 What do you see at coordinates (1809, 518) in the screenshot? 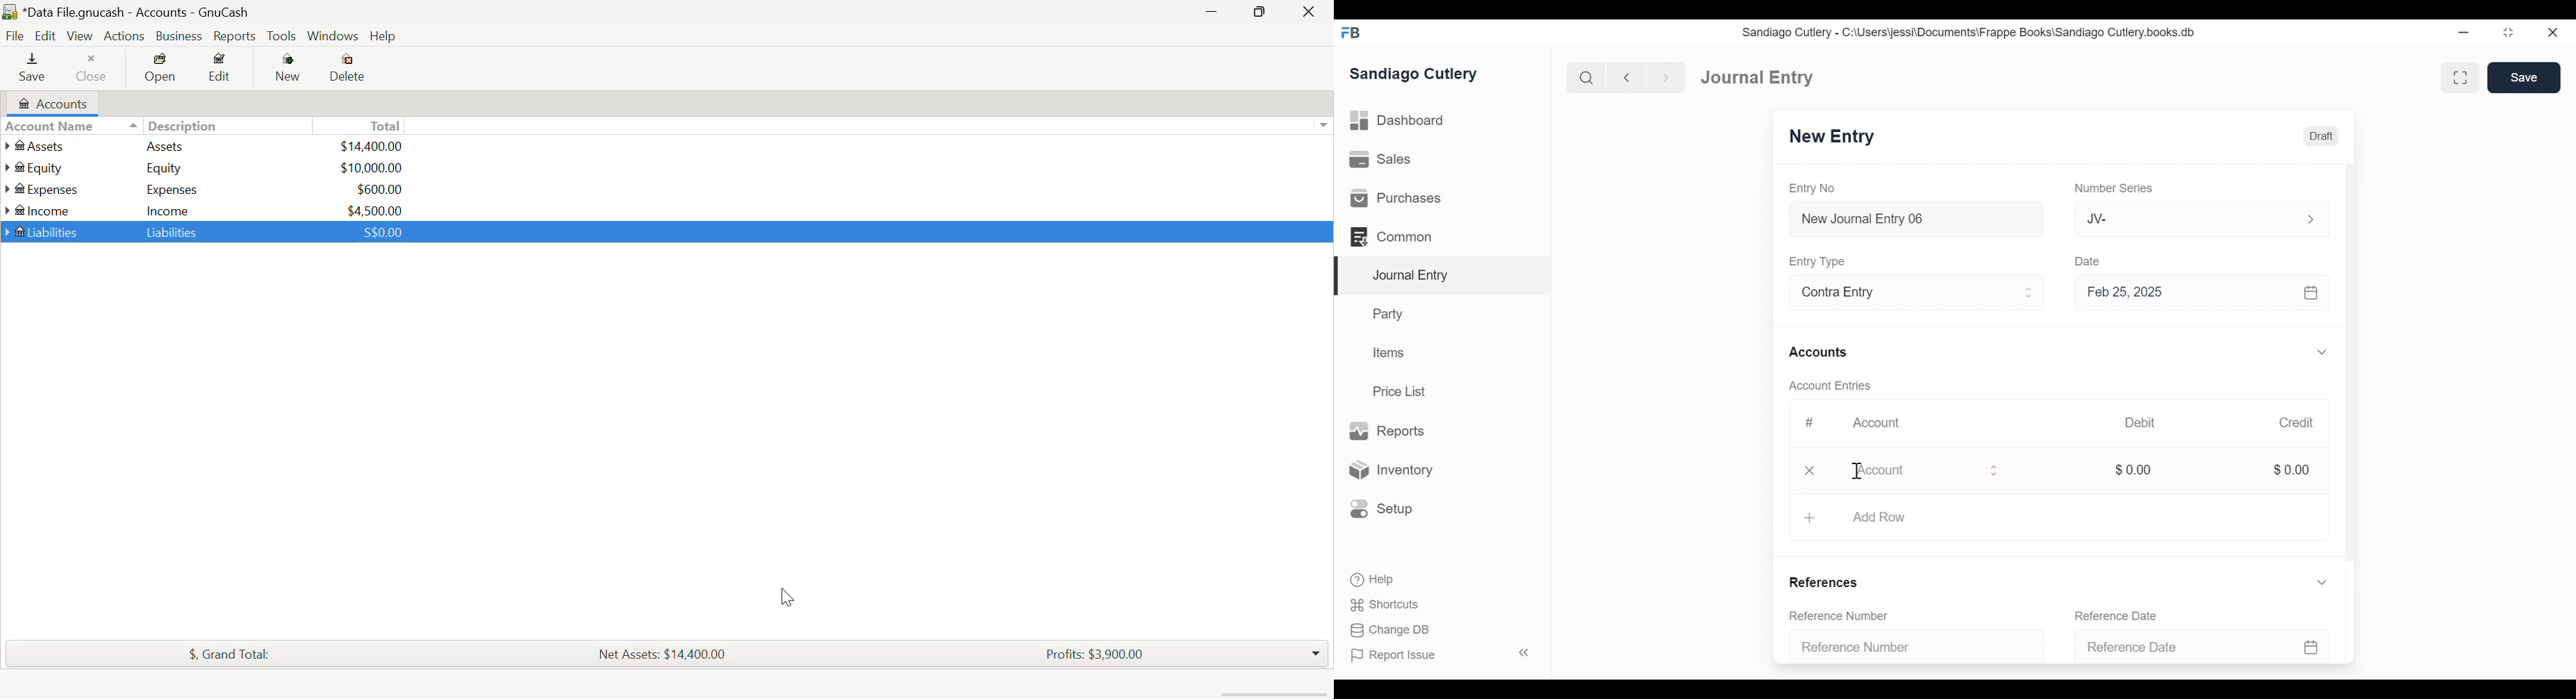
I see `+` at bounding box center [1809, 518].